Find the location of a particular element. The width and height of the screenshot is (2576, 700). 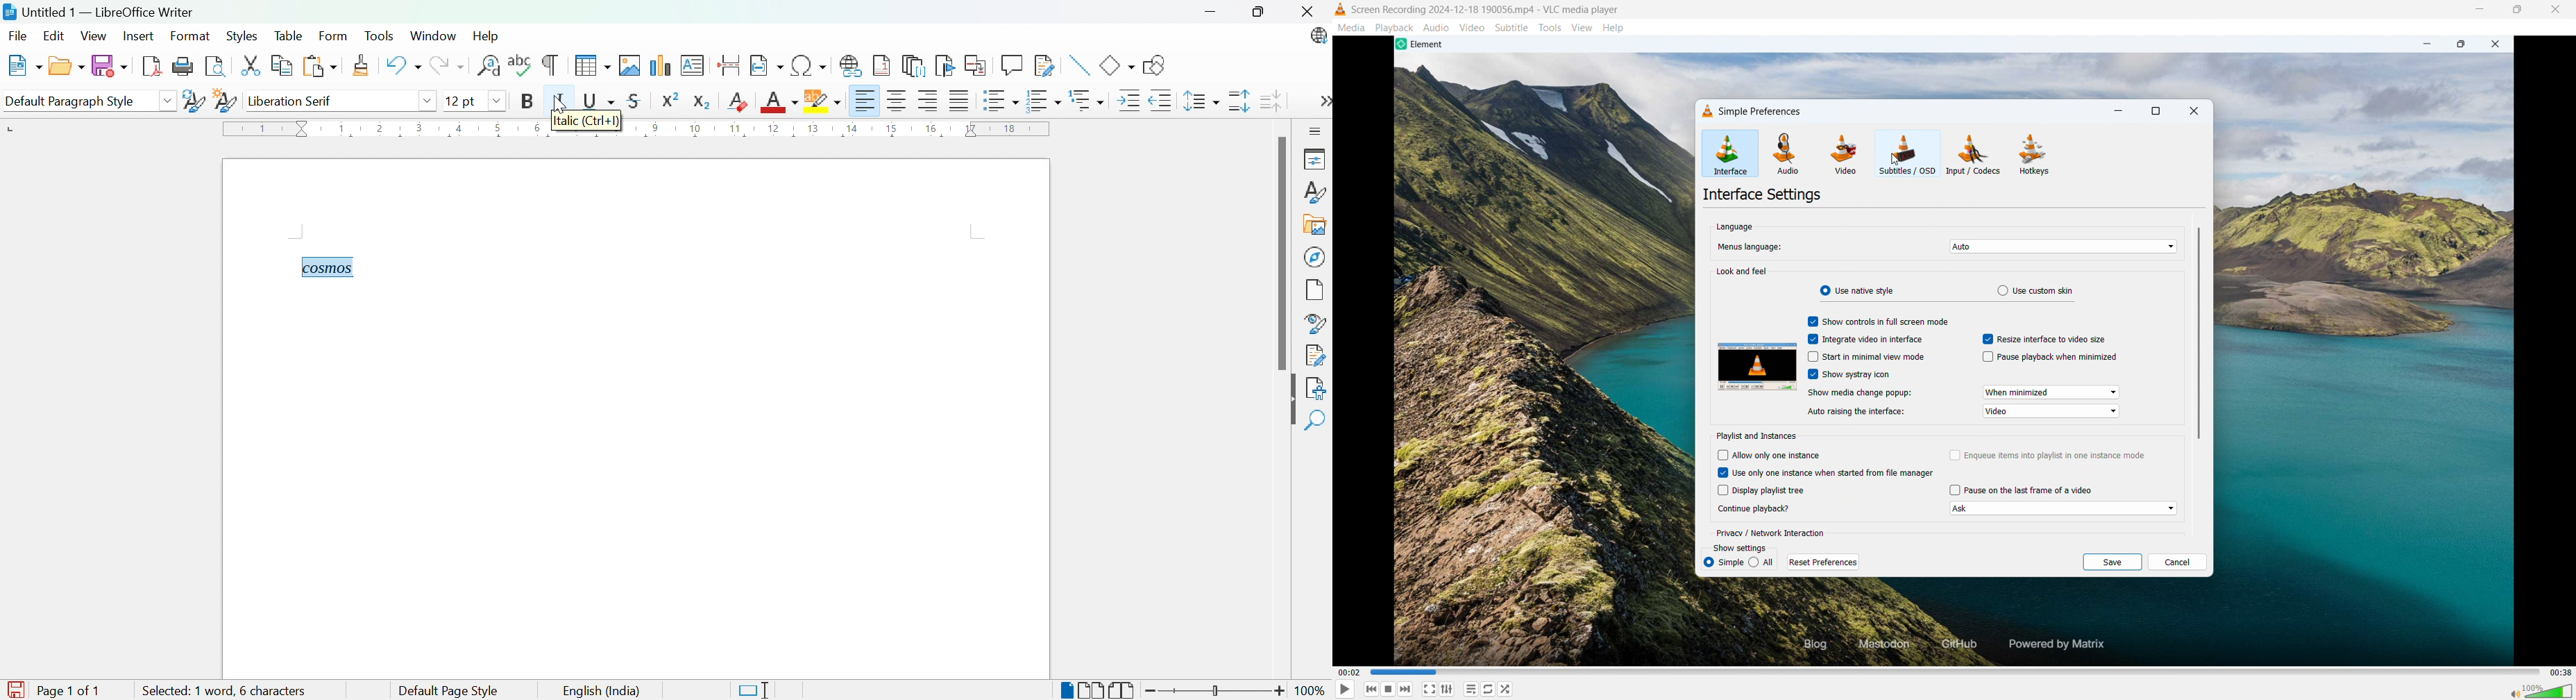

Undo is located at coordinates (403, 65).